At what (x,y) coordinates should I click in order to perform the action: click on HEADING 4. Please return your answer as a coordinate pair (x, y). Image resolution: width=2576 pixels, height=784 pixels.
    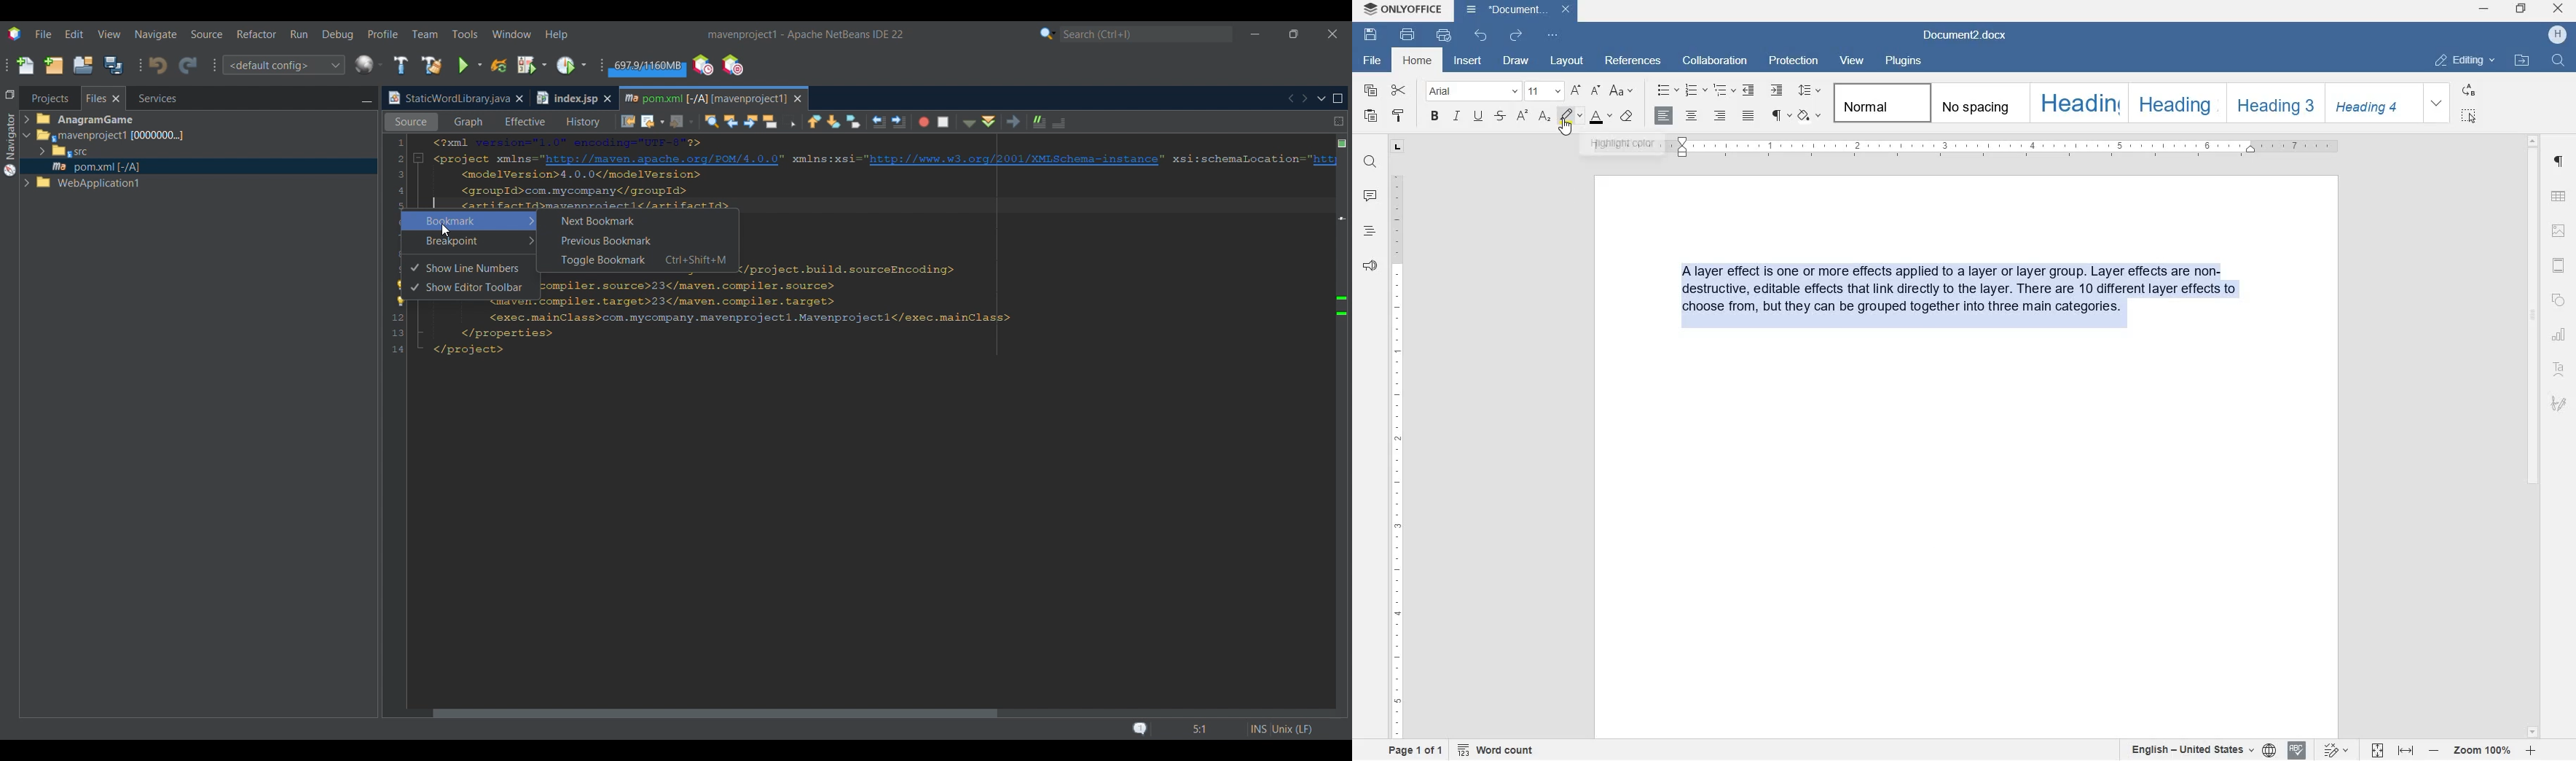
    Looking at the image, I should click on (2370, 104).